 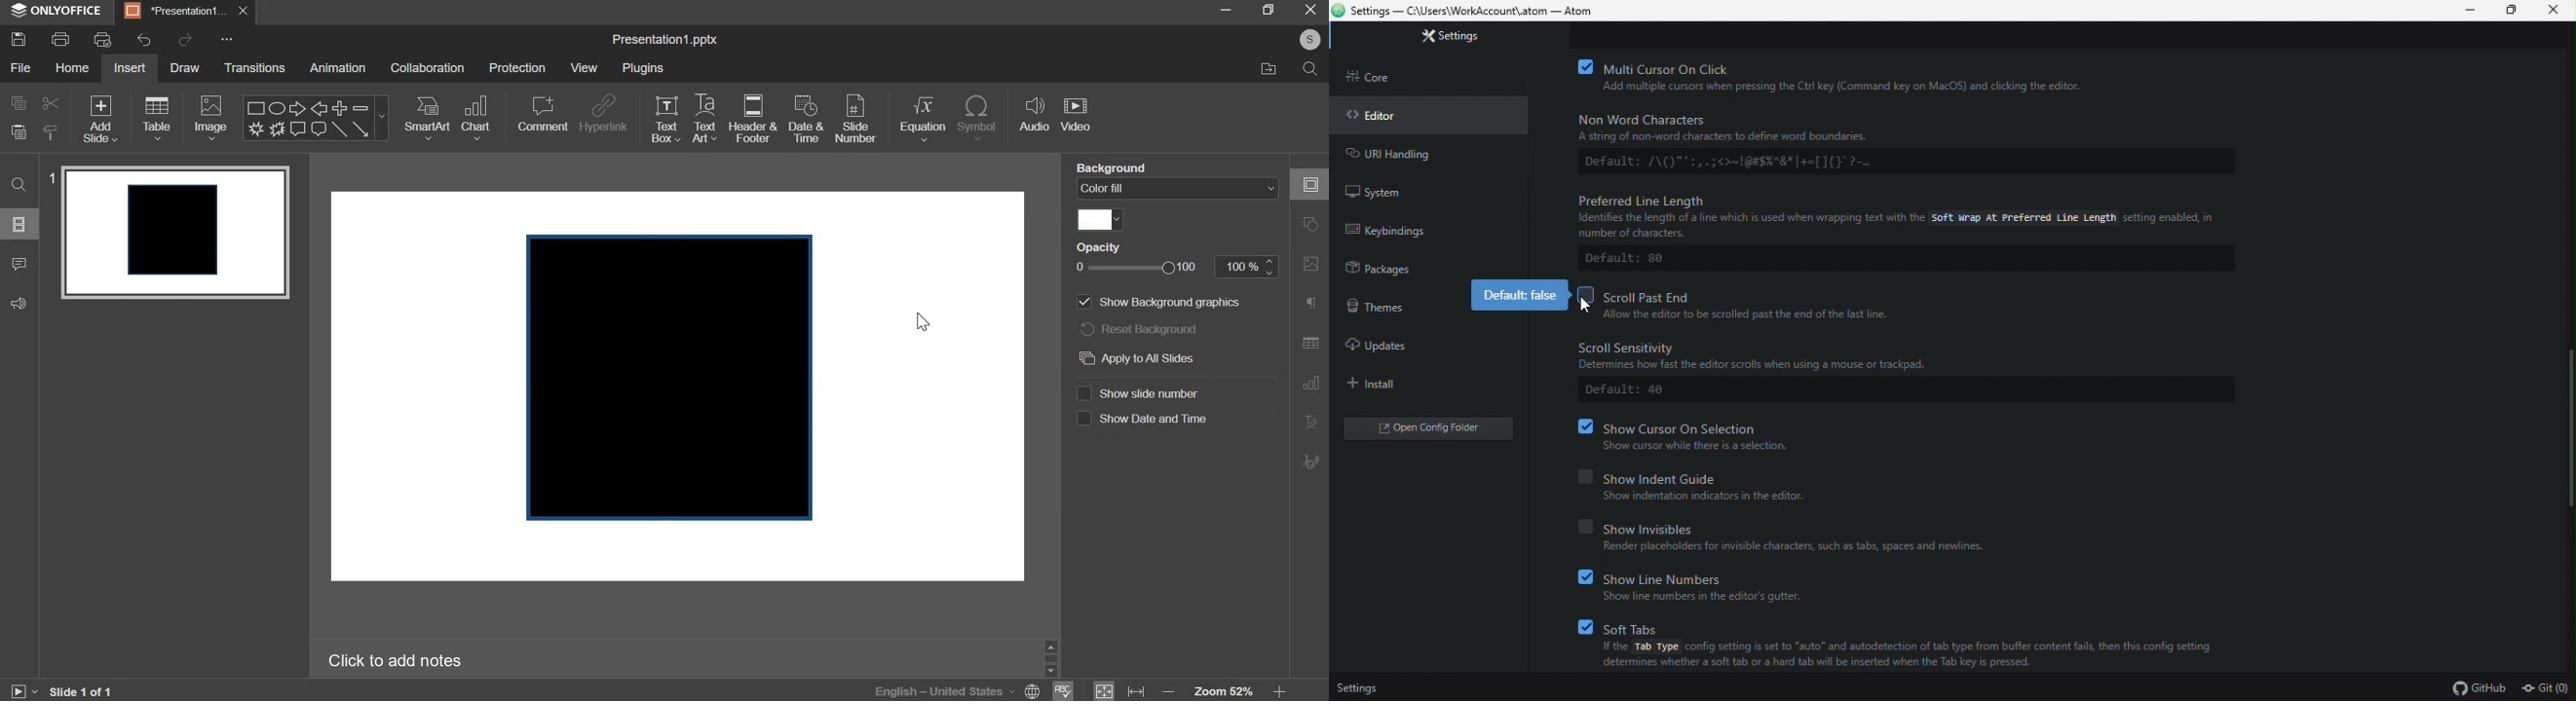 What do you see at coordinates (428, 118) in the screenshot?
I see `smartart` at bounding box center [428, 118].